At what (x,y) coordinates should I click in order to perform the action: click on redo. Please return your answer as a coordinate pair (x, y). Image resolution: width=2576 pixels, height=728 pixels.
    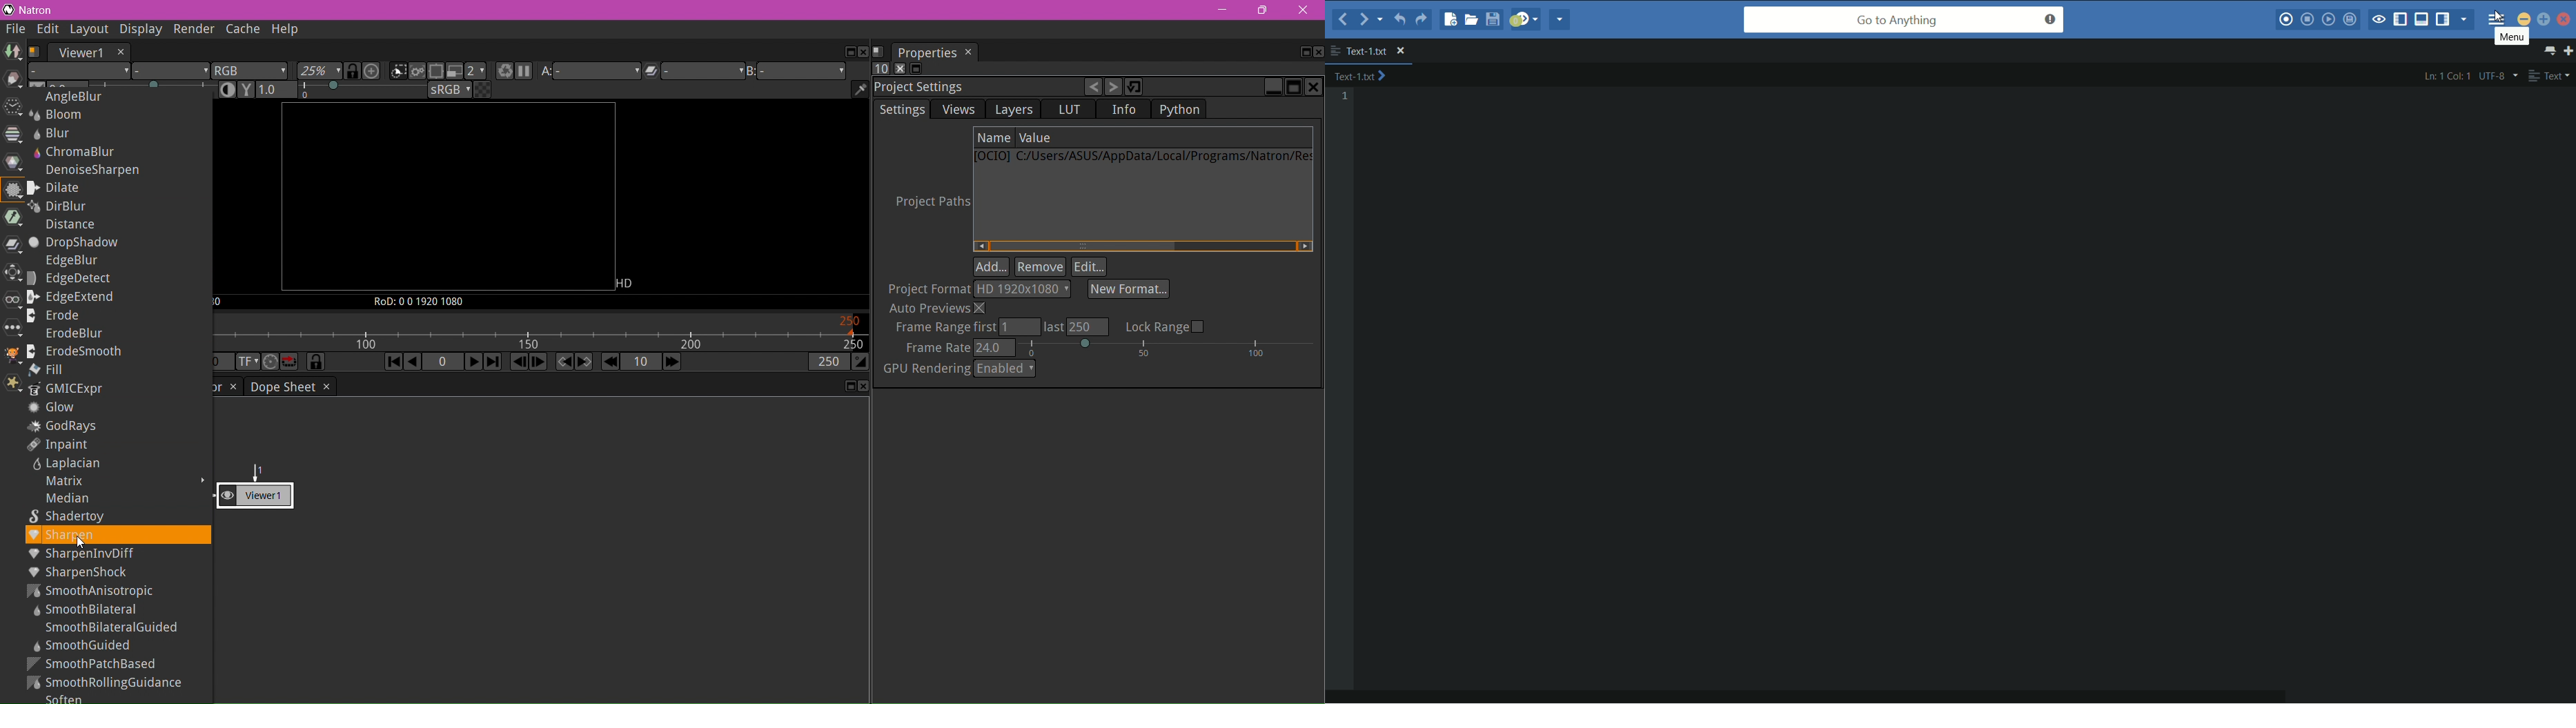
    Looking at the image, I should click on (1421, 22).